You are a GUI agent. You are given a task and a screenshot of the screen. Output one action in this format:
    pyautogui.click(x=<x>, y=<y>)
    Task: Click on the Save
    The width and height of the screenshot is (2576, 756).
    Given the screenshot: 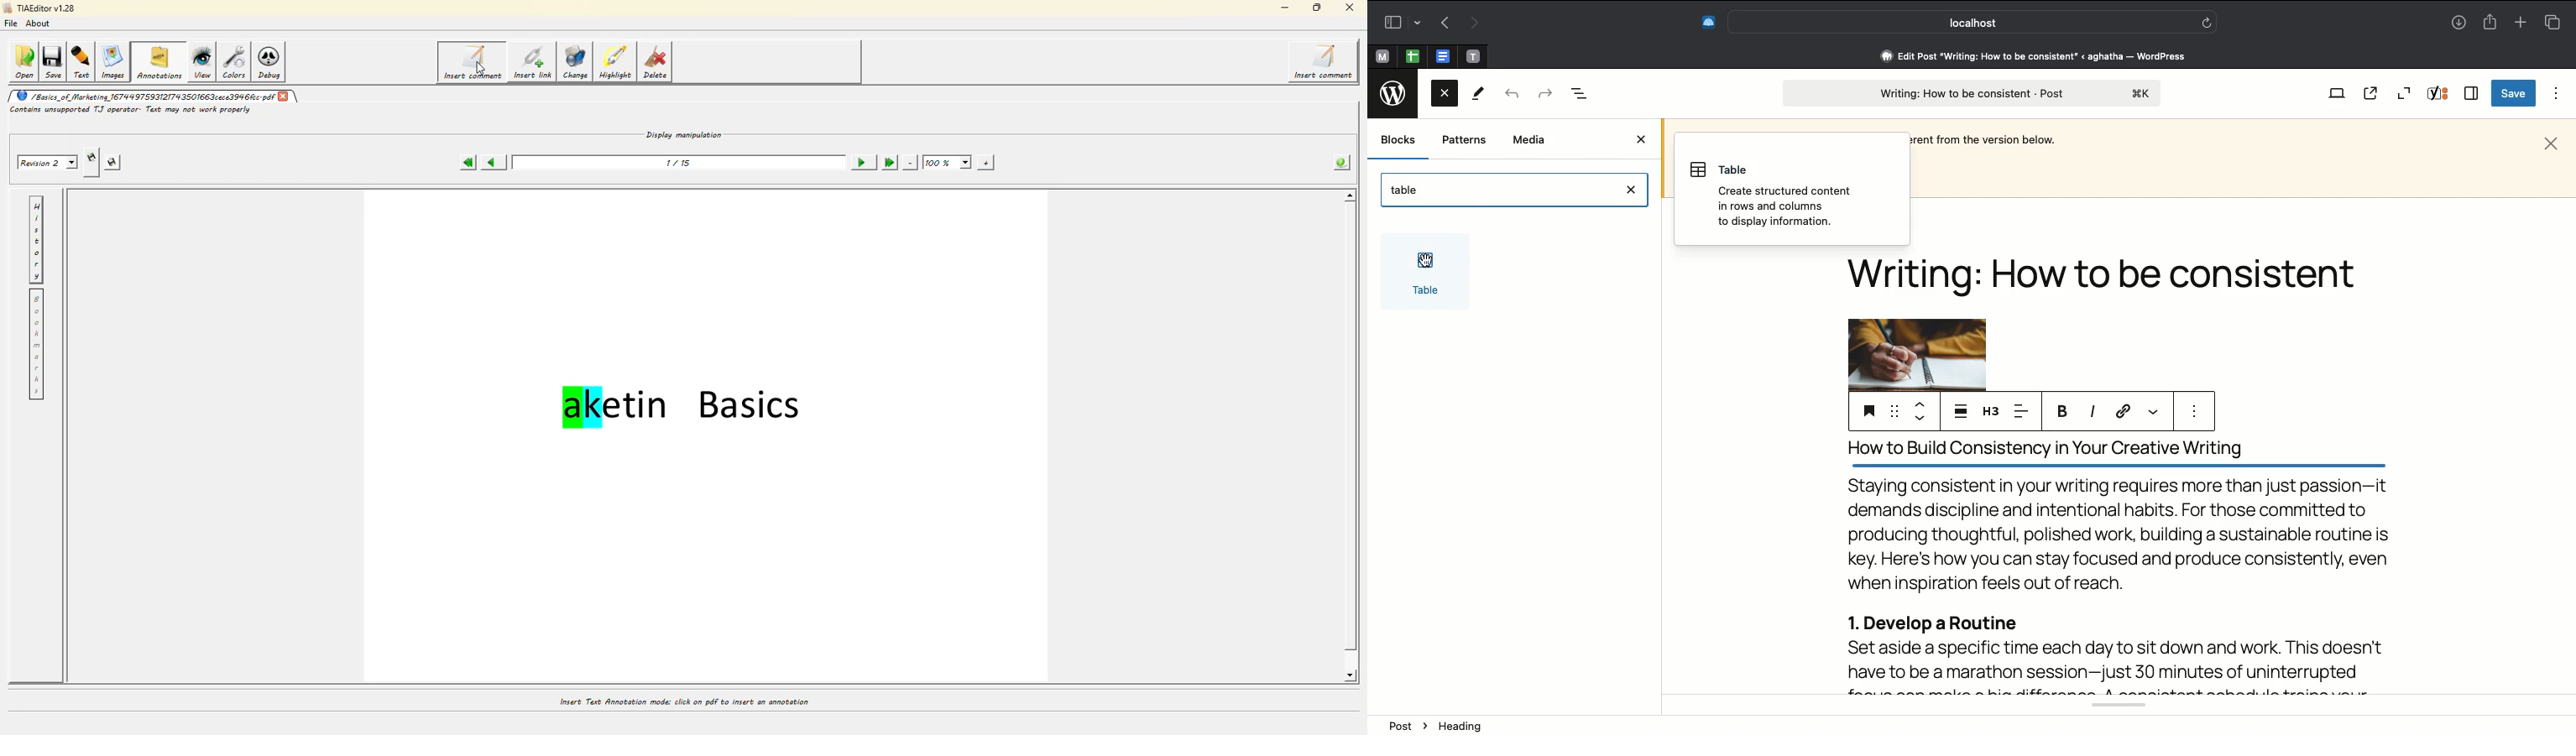 What is the action you would take?
    pyautogui.click(x=2513, y=93)
    